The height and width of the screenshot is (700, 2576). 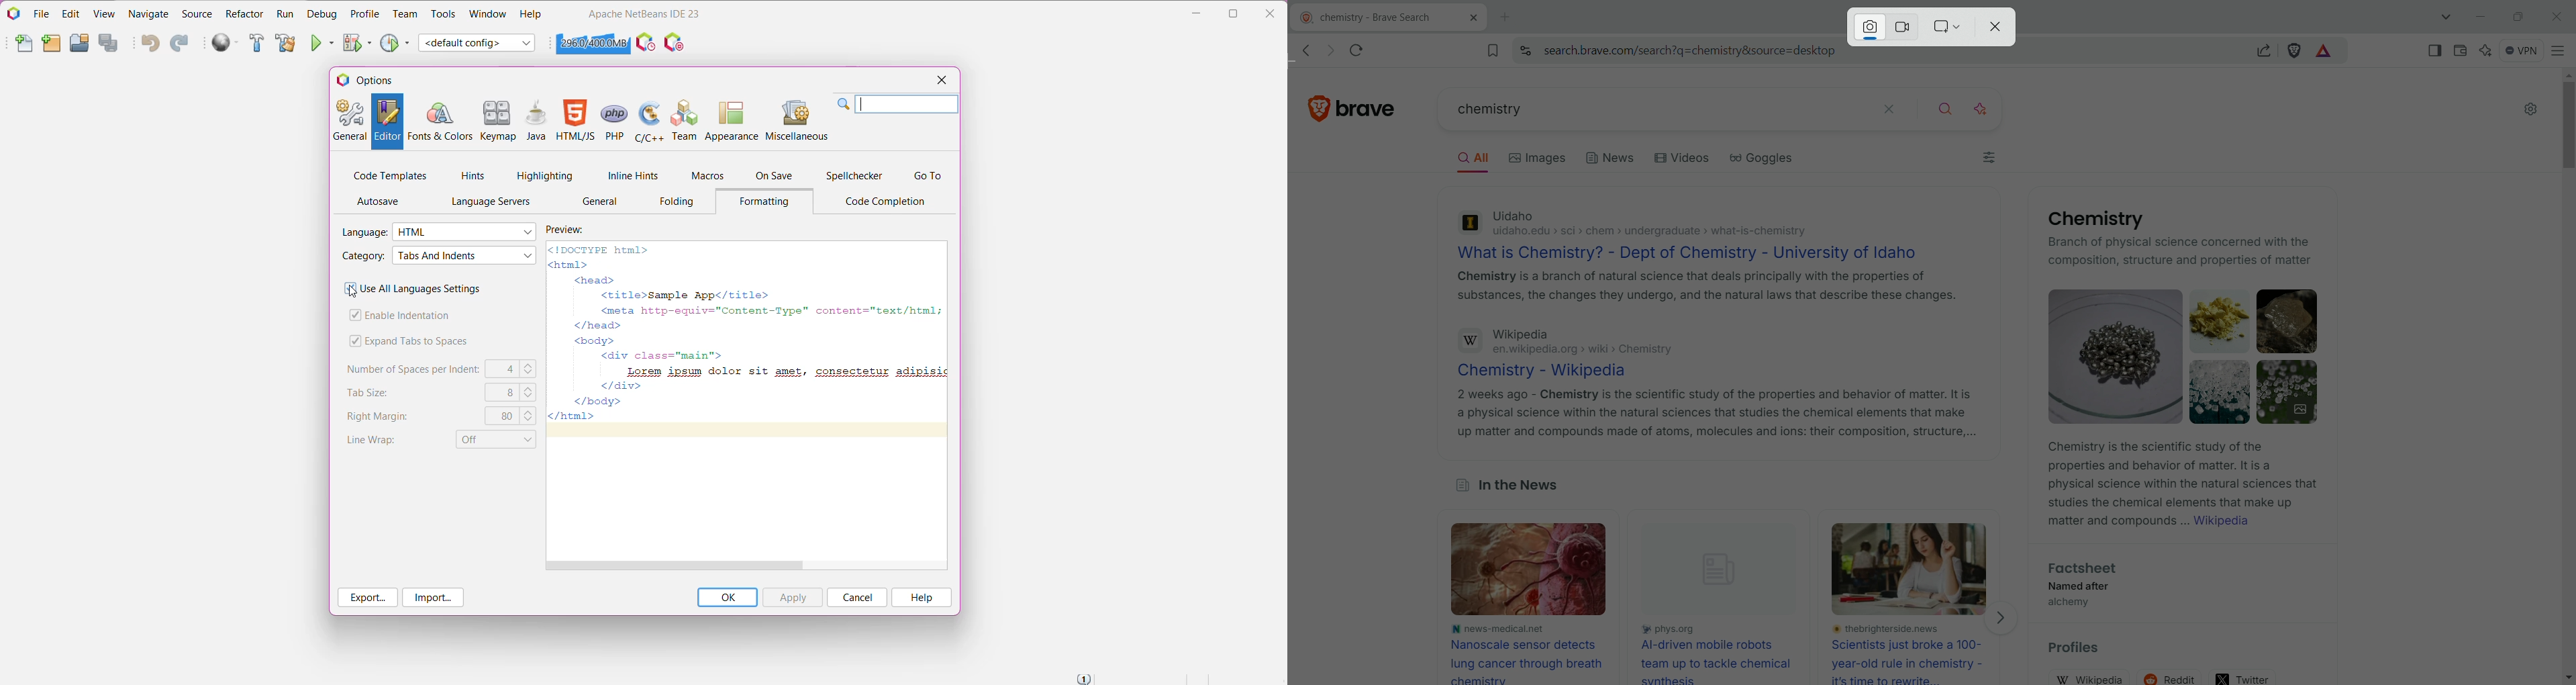 What do you see at coordinates (495, 439) in the screenshot?
I see `Set Line Wrap` at bounding box center [495, 439].